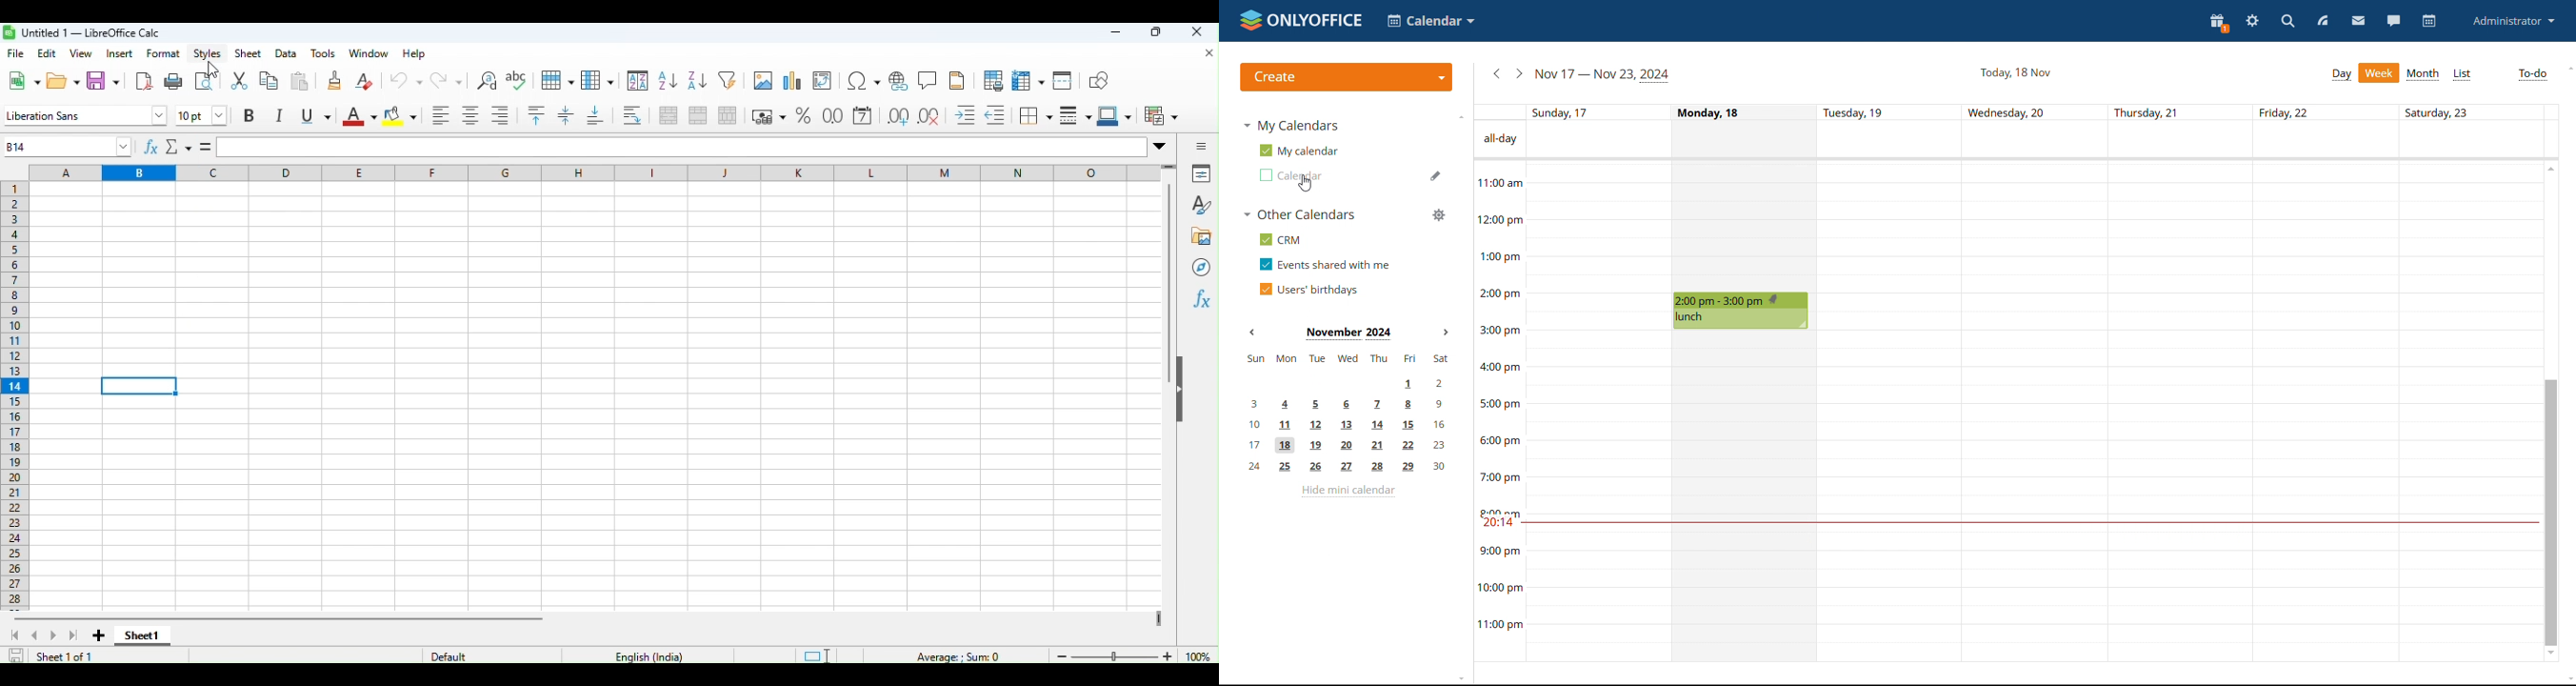  I want to click on Border style, so click(1076, 117).